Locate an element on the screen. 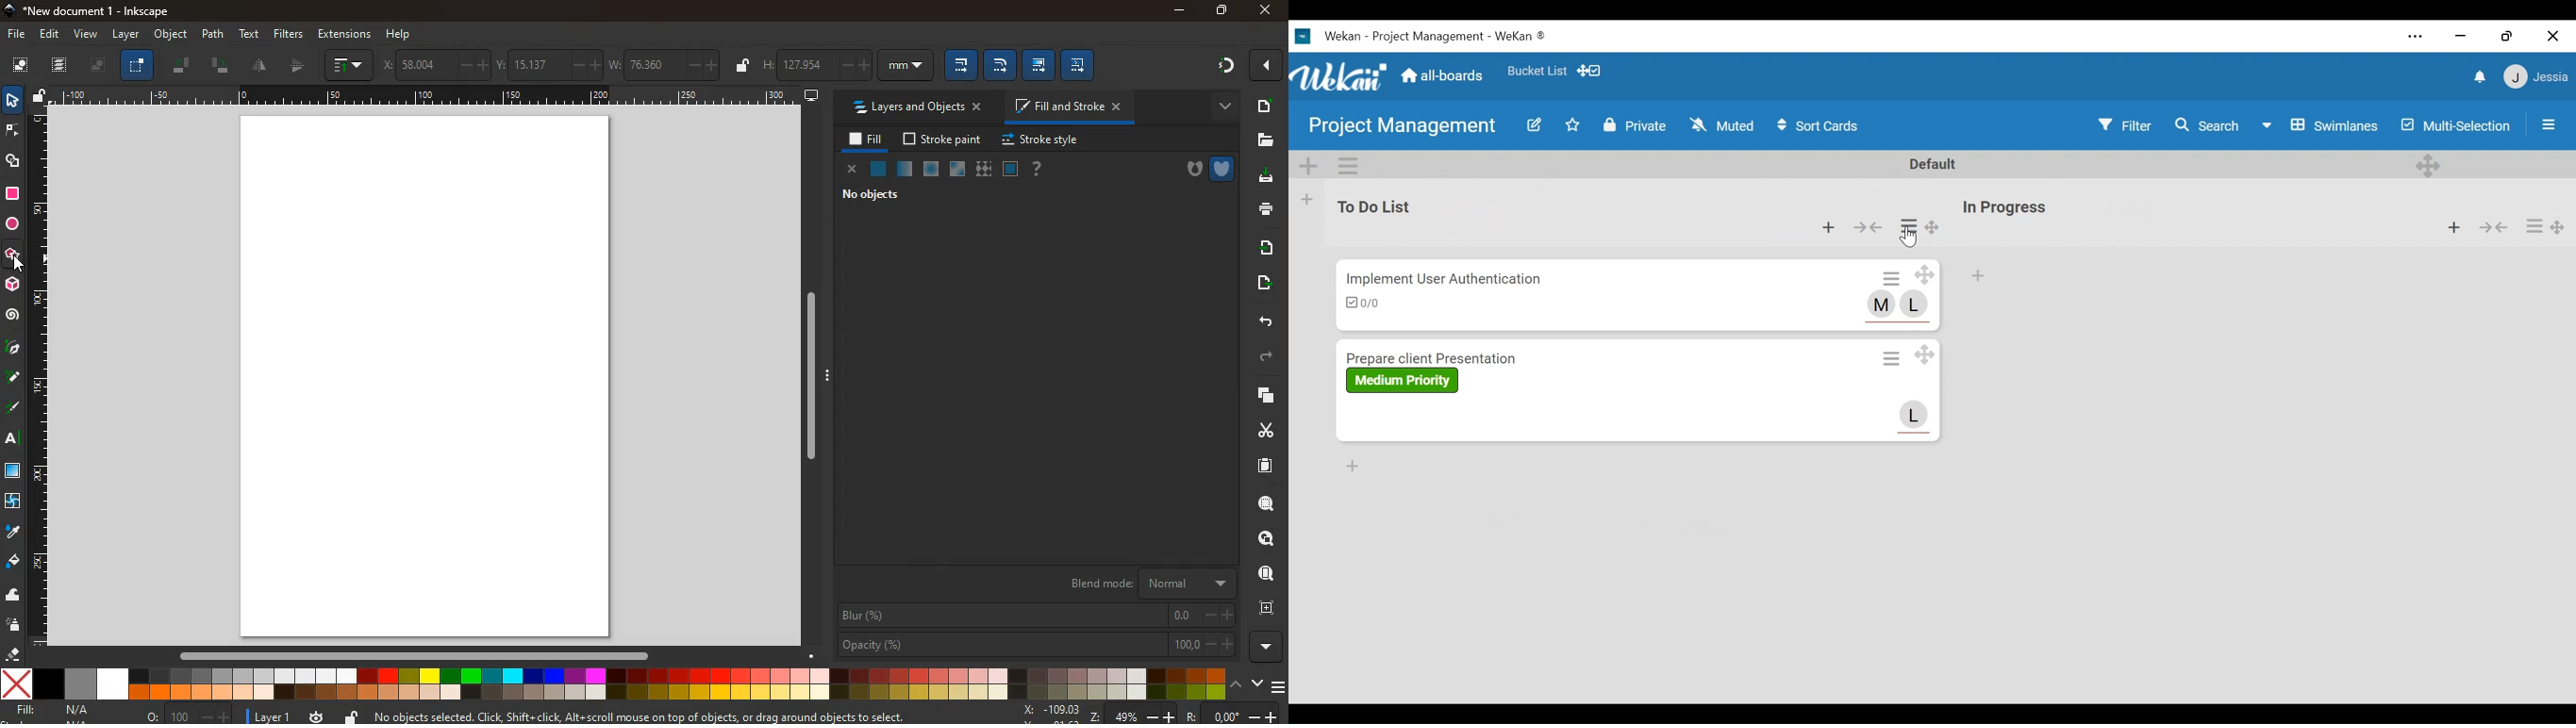 The width and height of the screenshot is (2576, 728). files is located at coordinates (1261, 140).